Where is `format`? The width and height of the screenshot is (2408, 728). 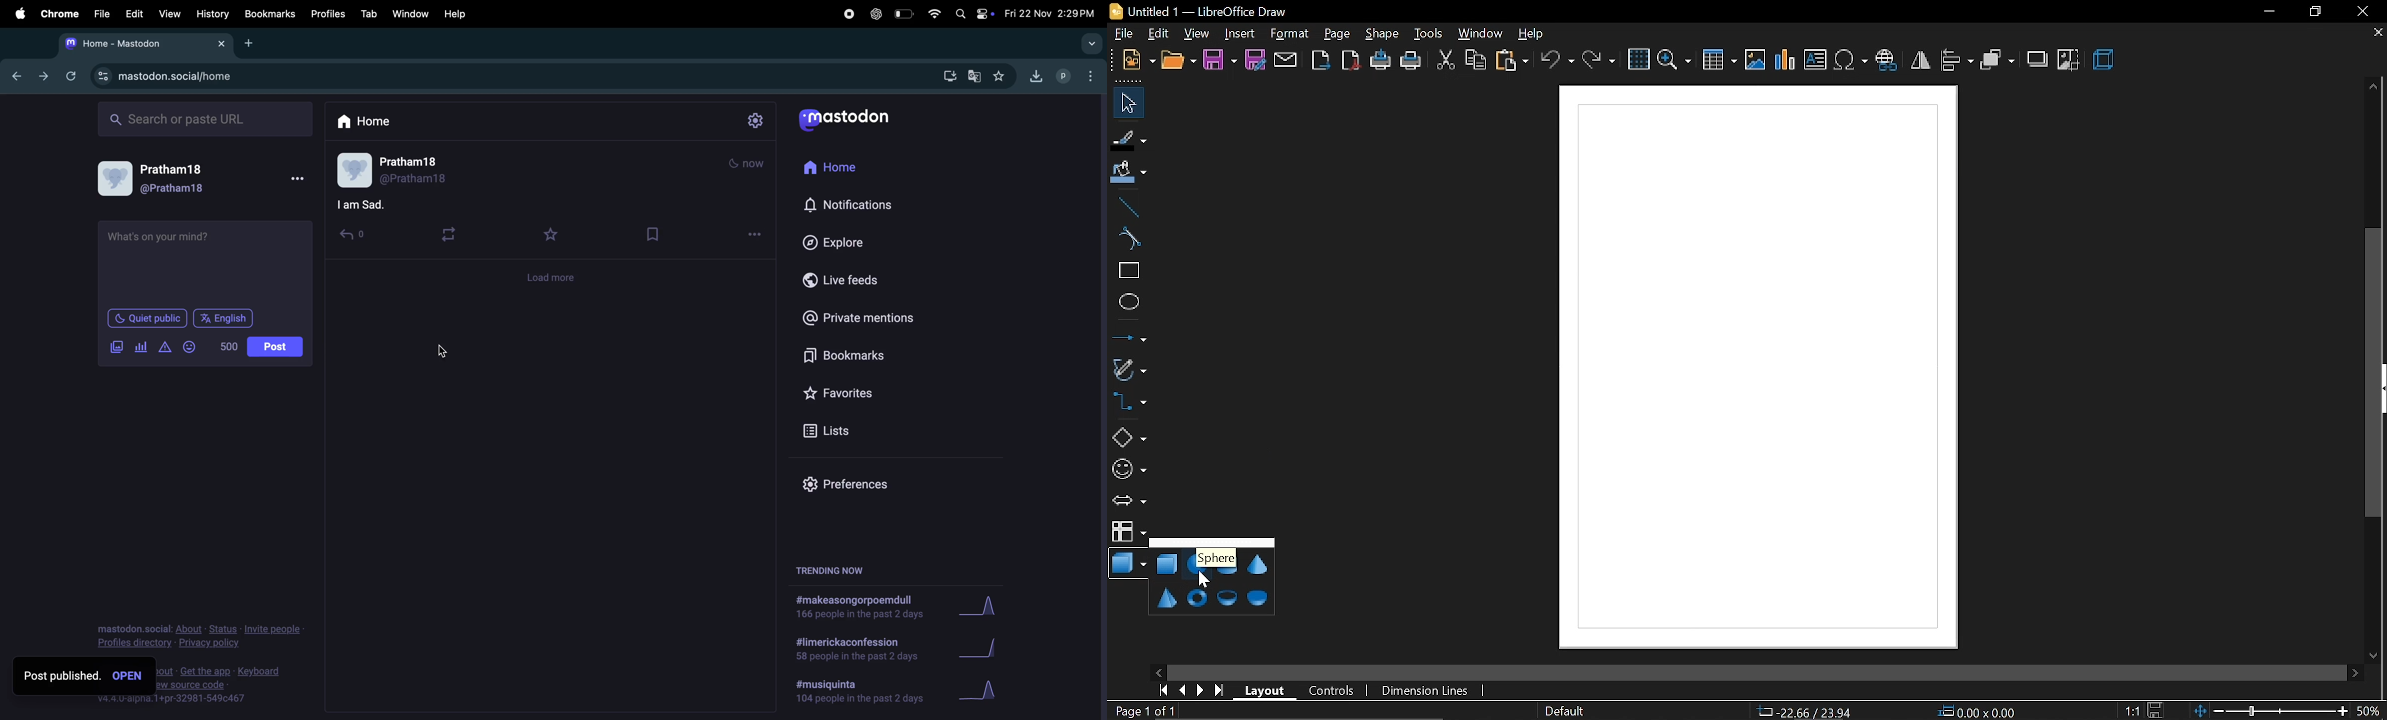
format is located at coordinates (1290, 33).